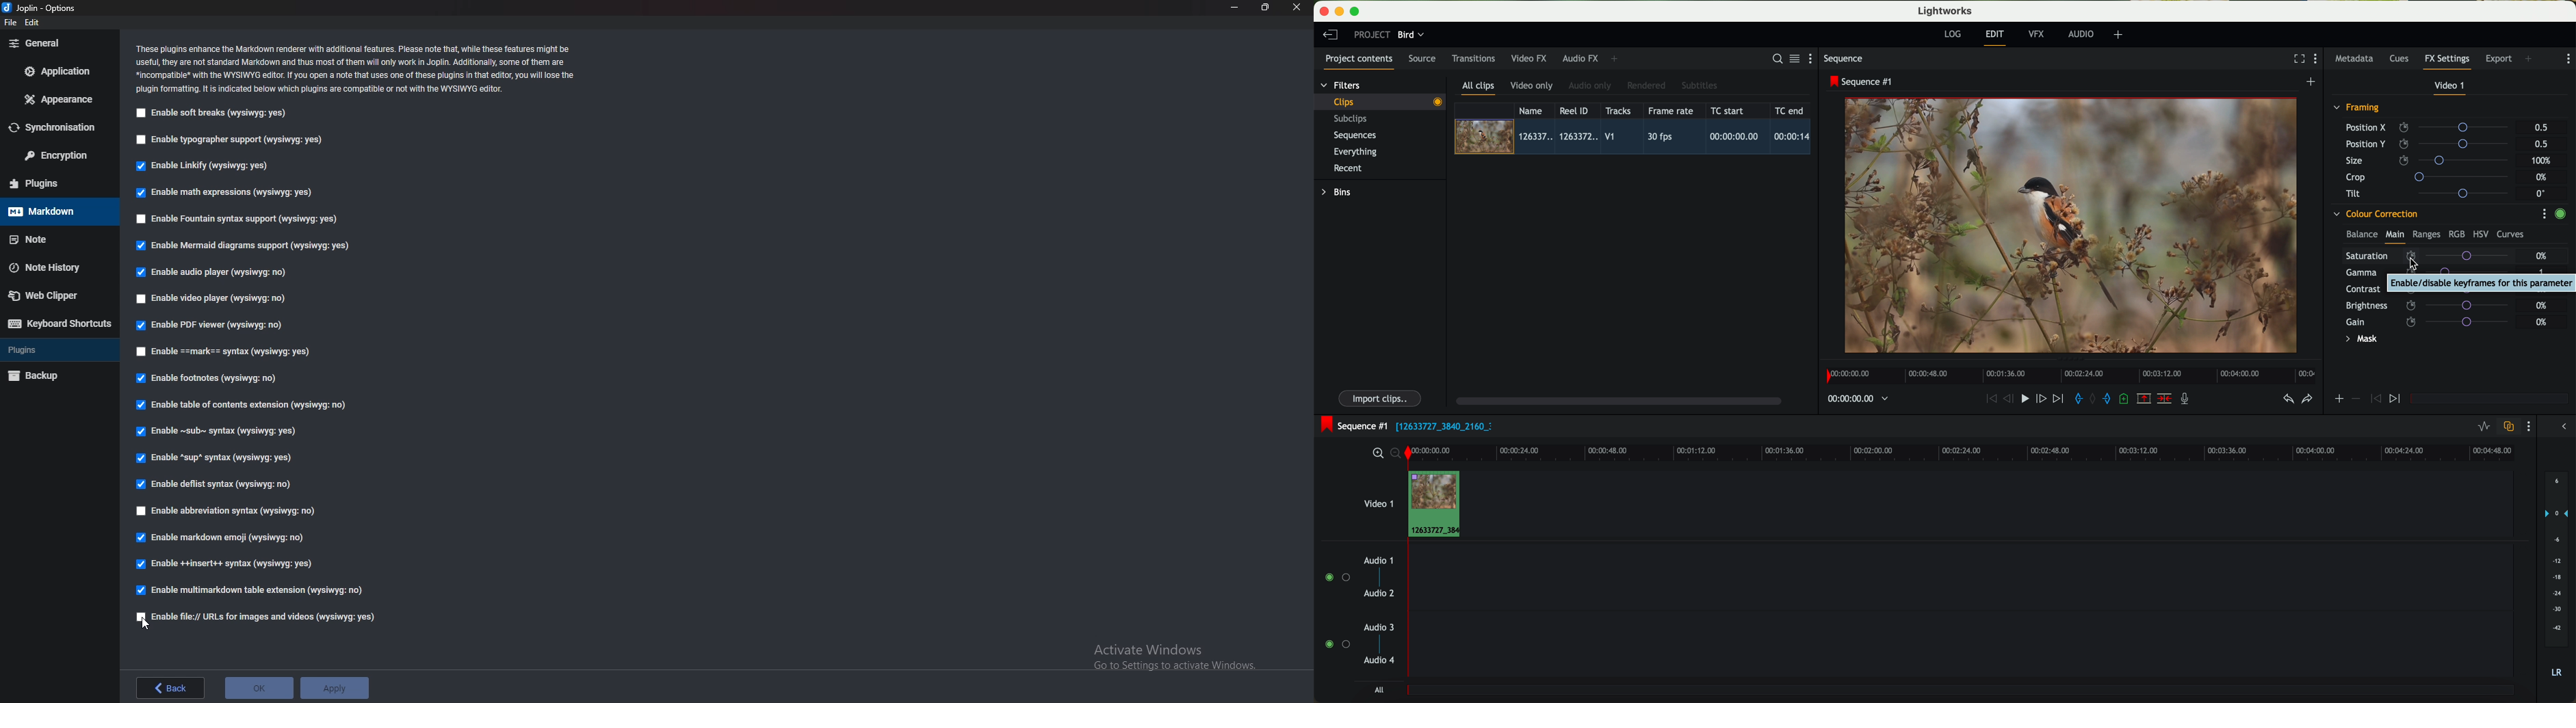 The height and width of the screenshot is (728, 2576). I want to click on Enable mermaid diagram support, so click(244, 246).